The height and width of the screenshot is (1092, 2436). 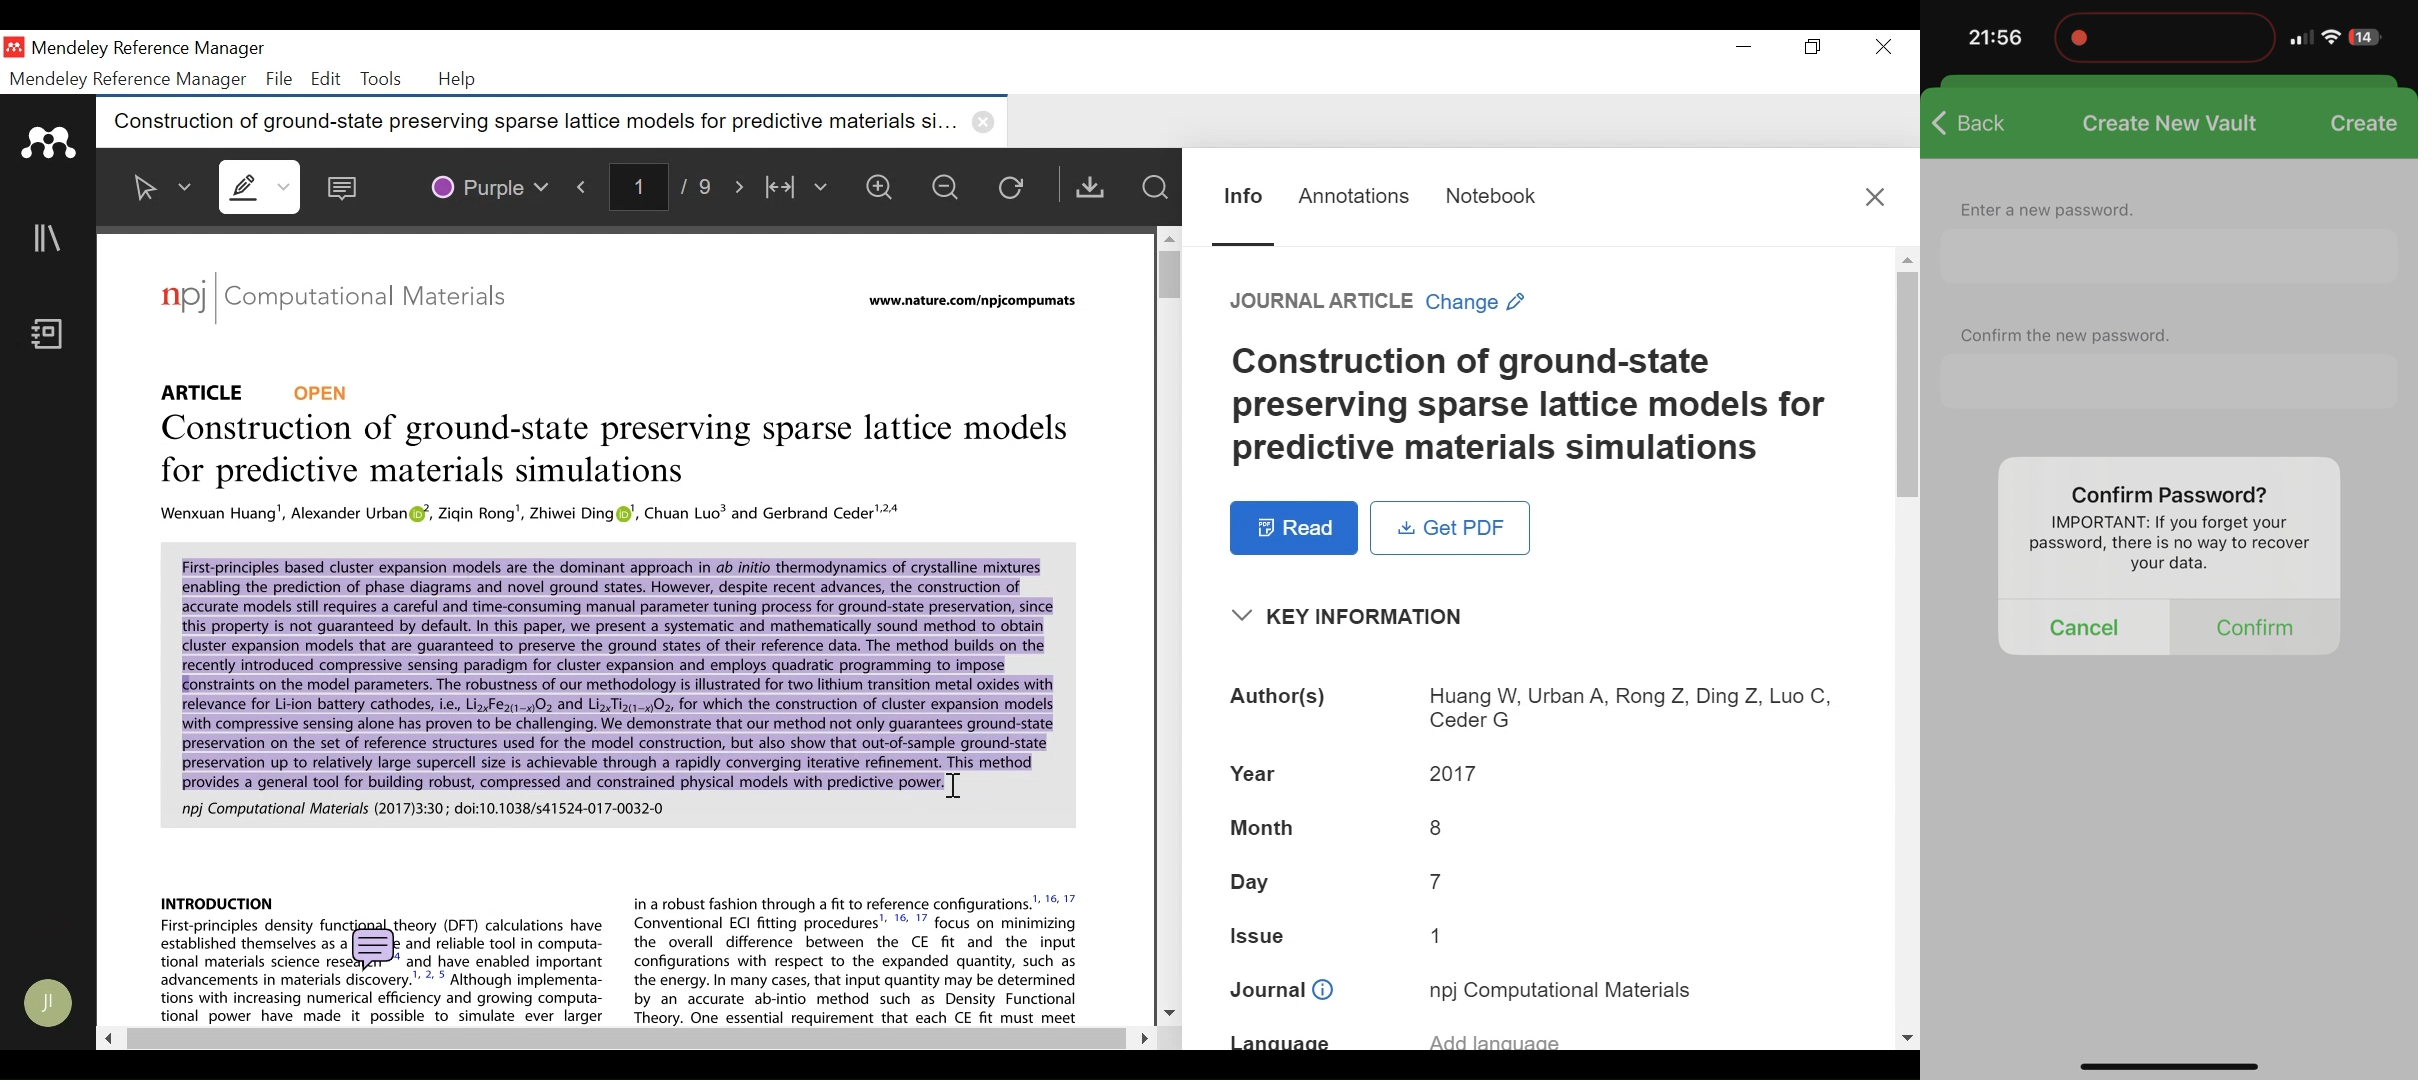 I want to click on Year, so click(x=1455, y=771).